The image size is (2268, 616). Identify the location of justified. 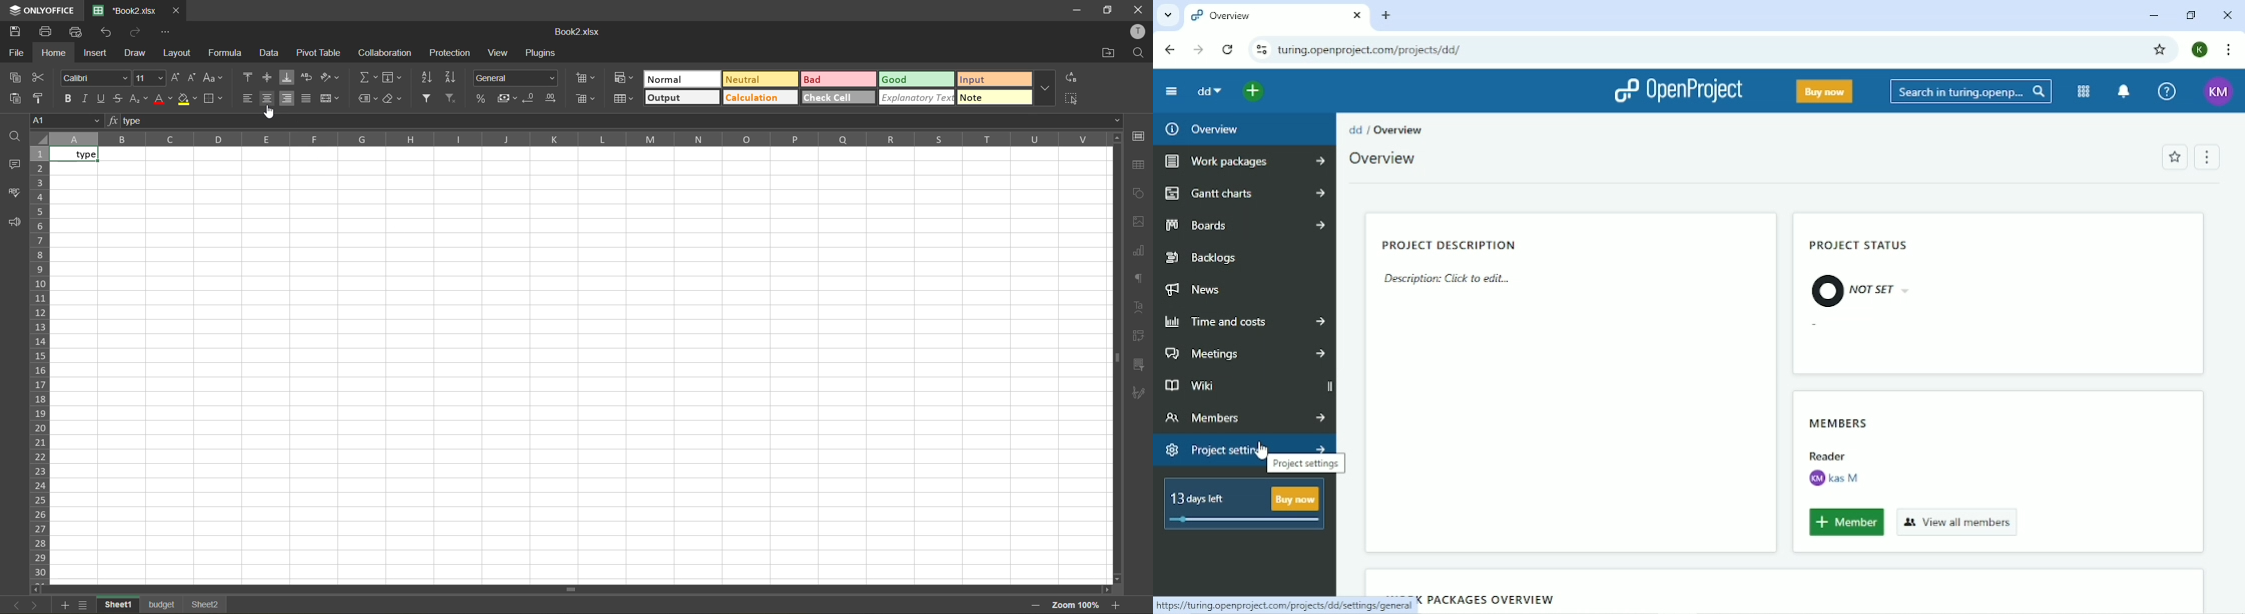
(309, 100).